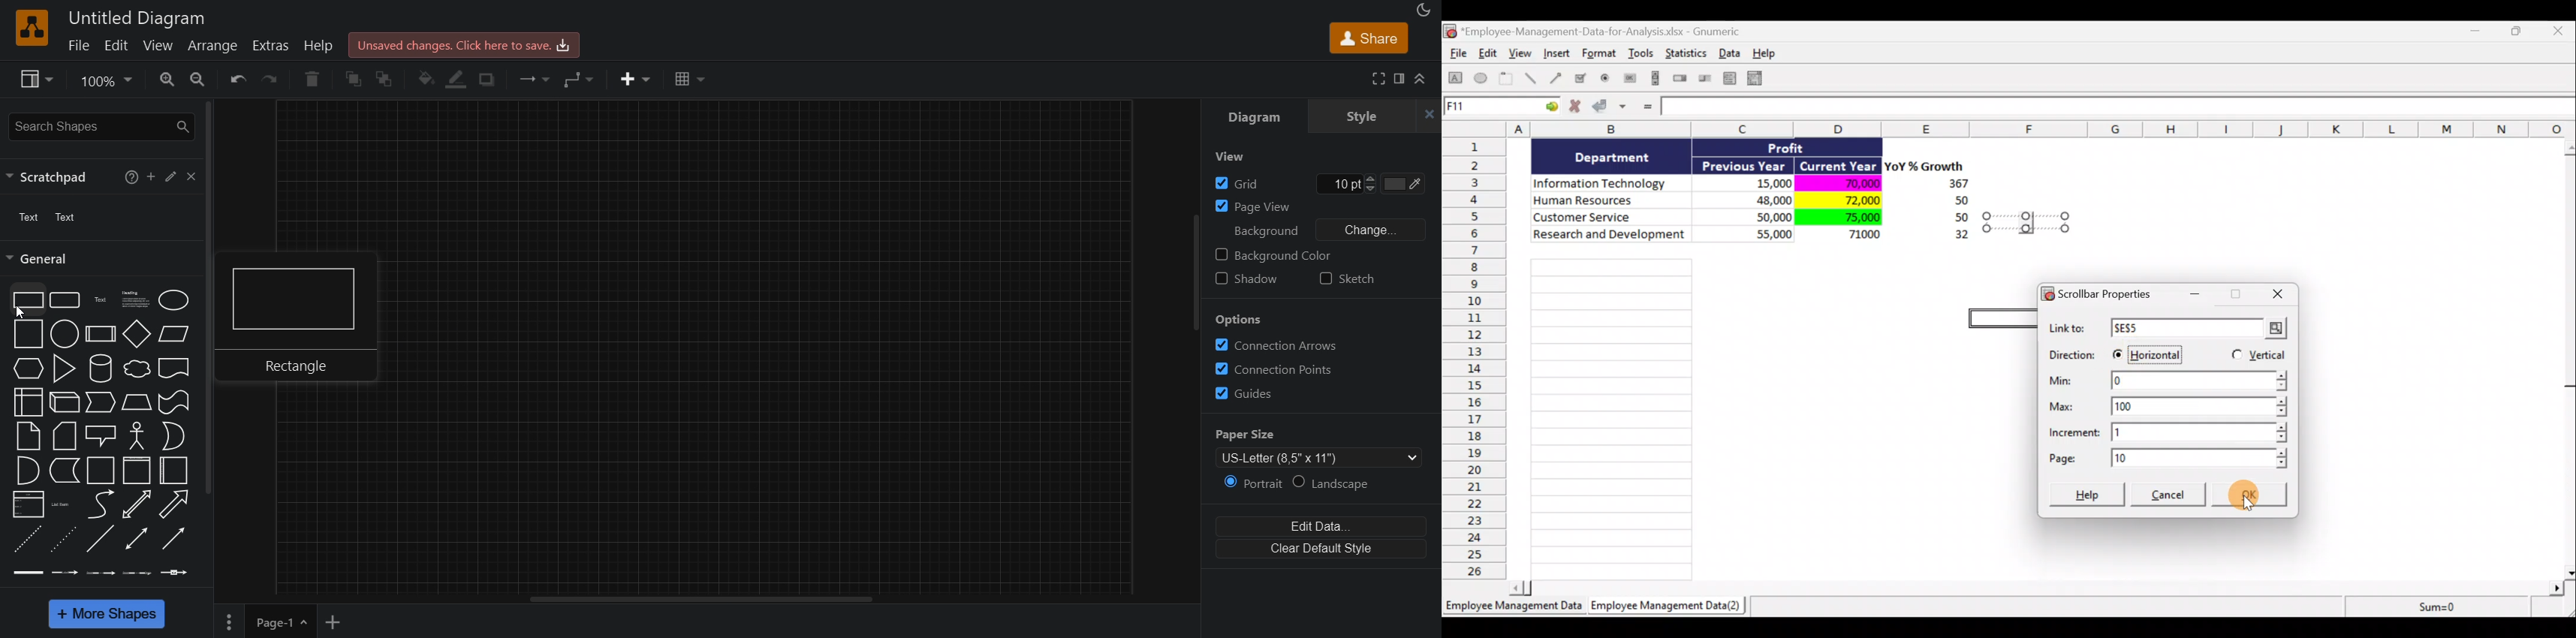 The image size is (2576, 644). I want to click on square, so click(28, 334).